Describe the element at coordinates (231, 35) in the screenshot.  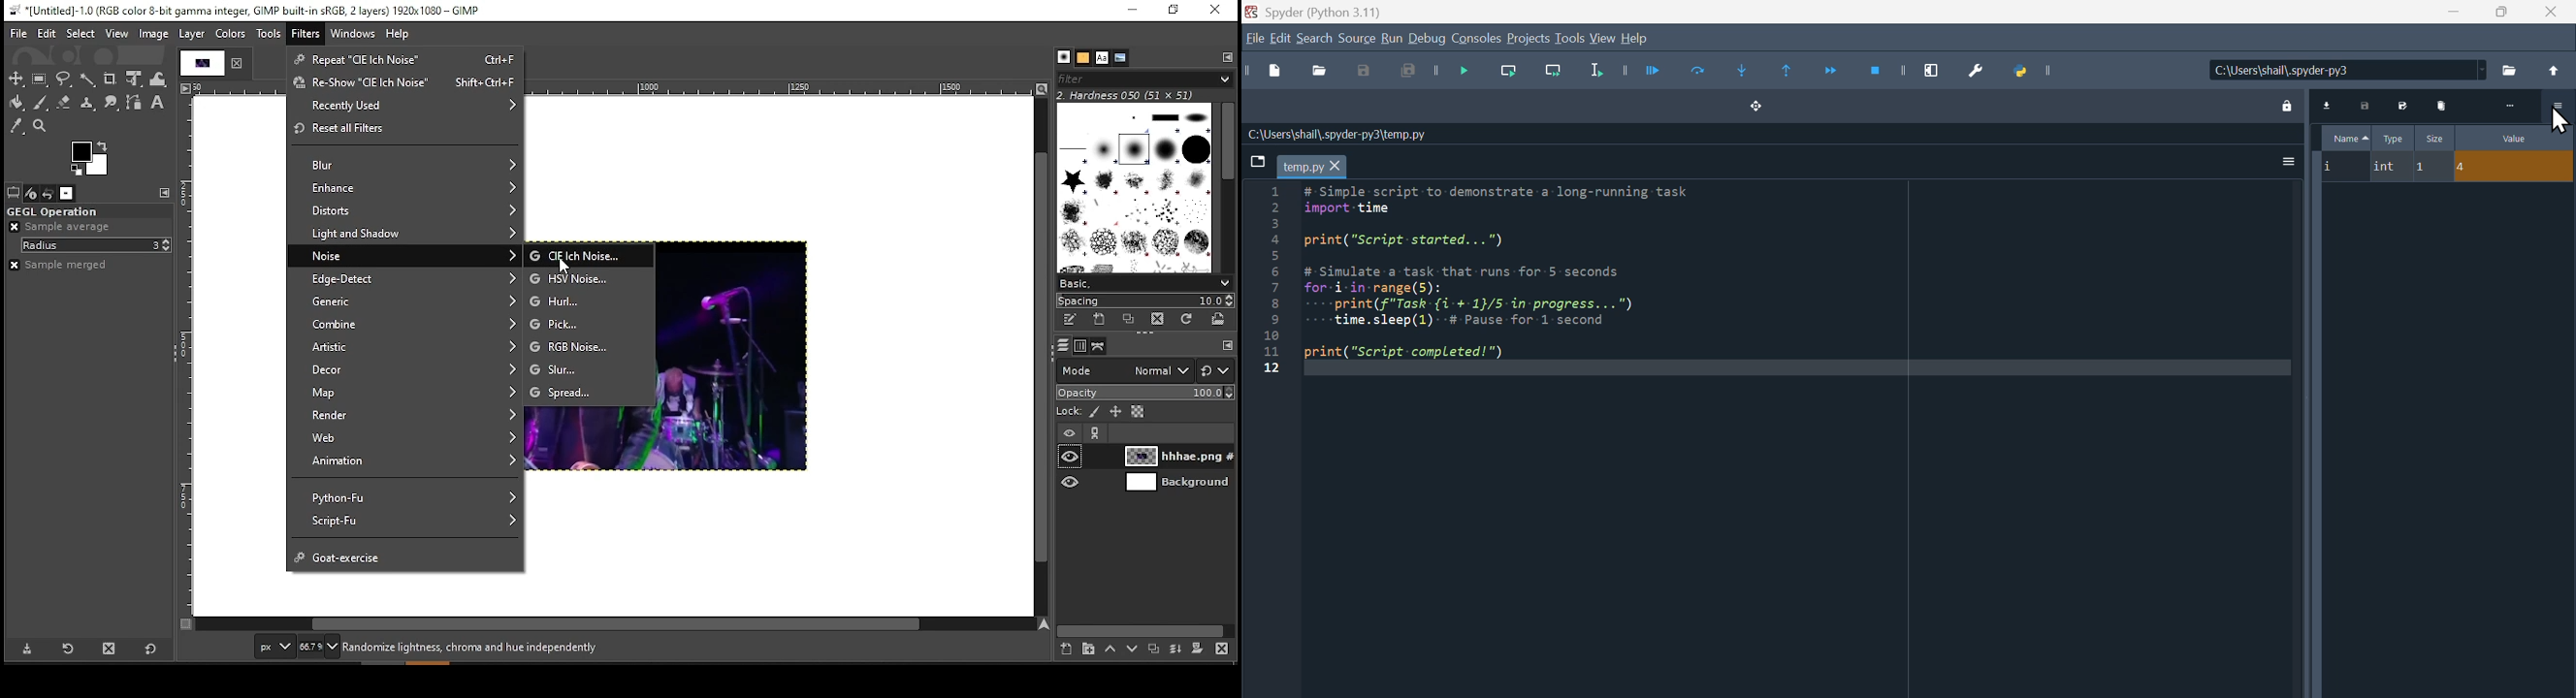
I see `colors` at that location.